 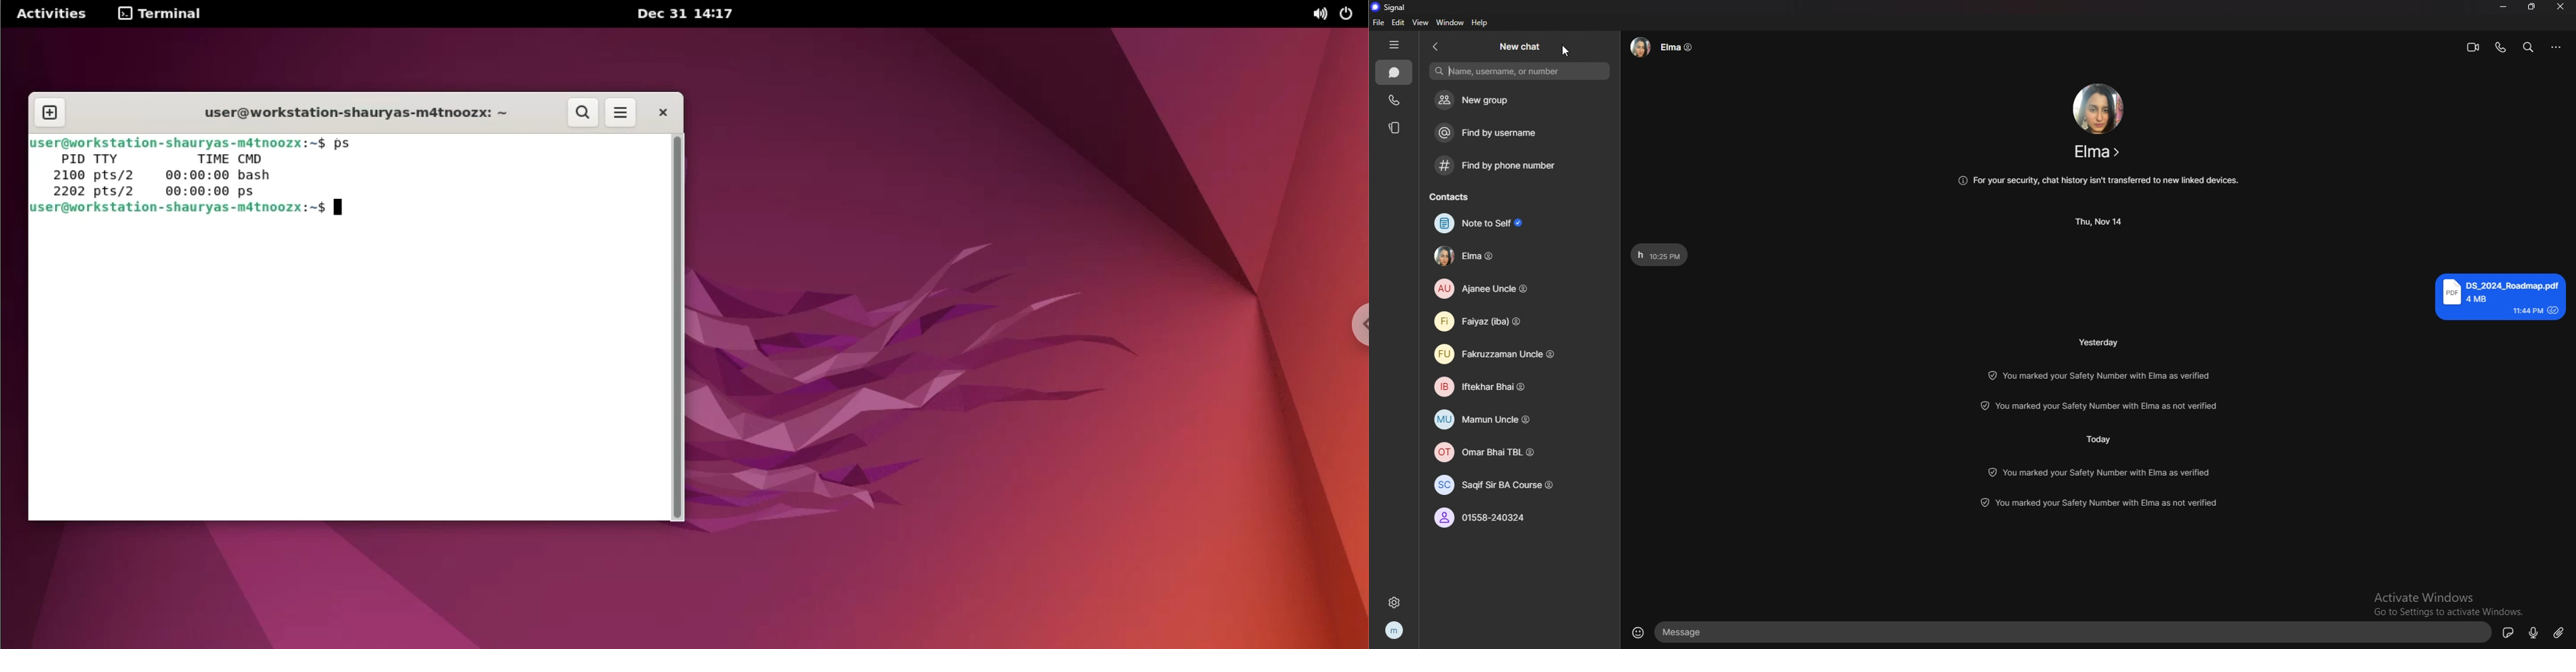 I want to click on minimize, so click(x=2503, y=6).